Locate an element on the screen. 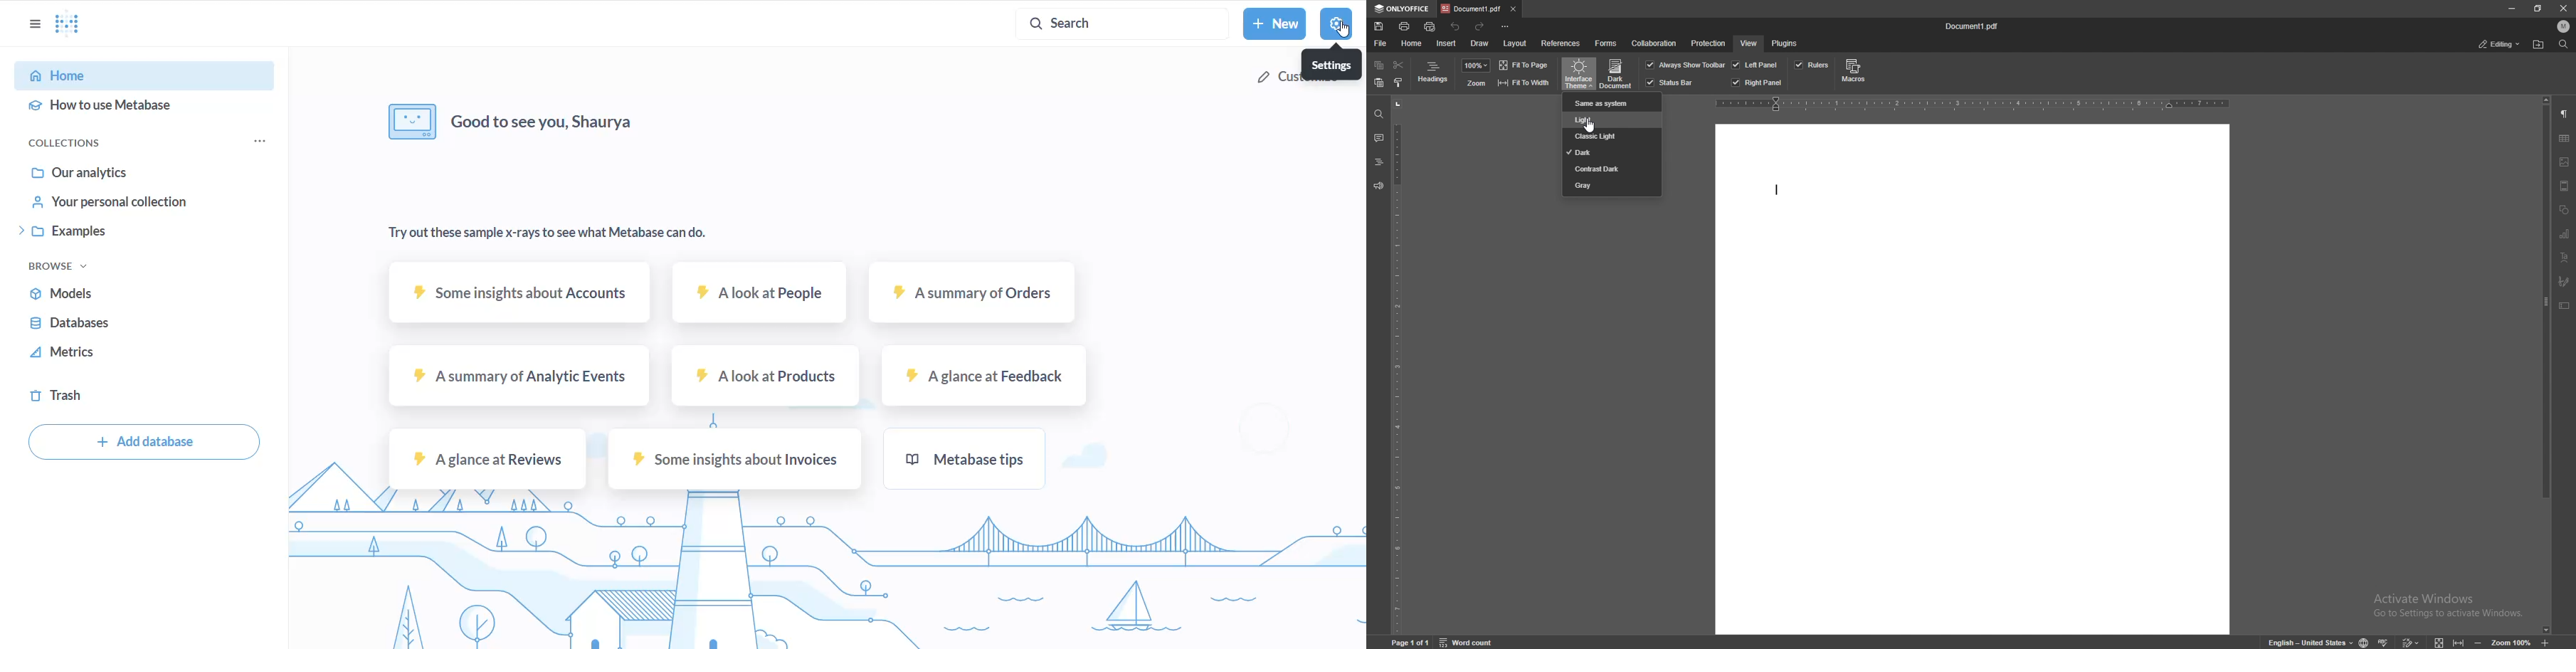 This screenshot has height=672, width=2576. gray is located at coordinates (1611, 185).